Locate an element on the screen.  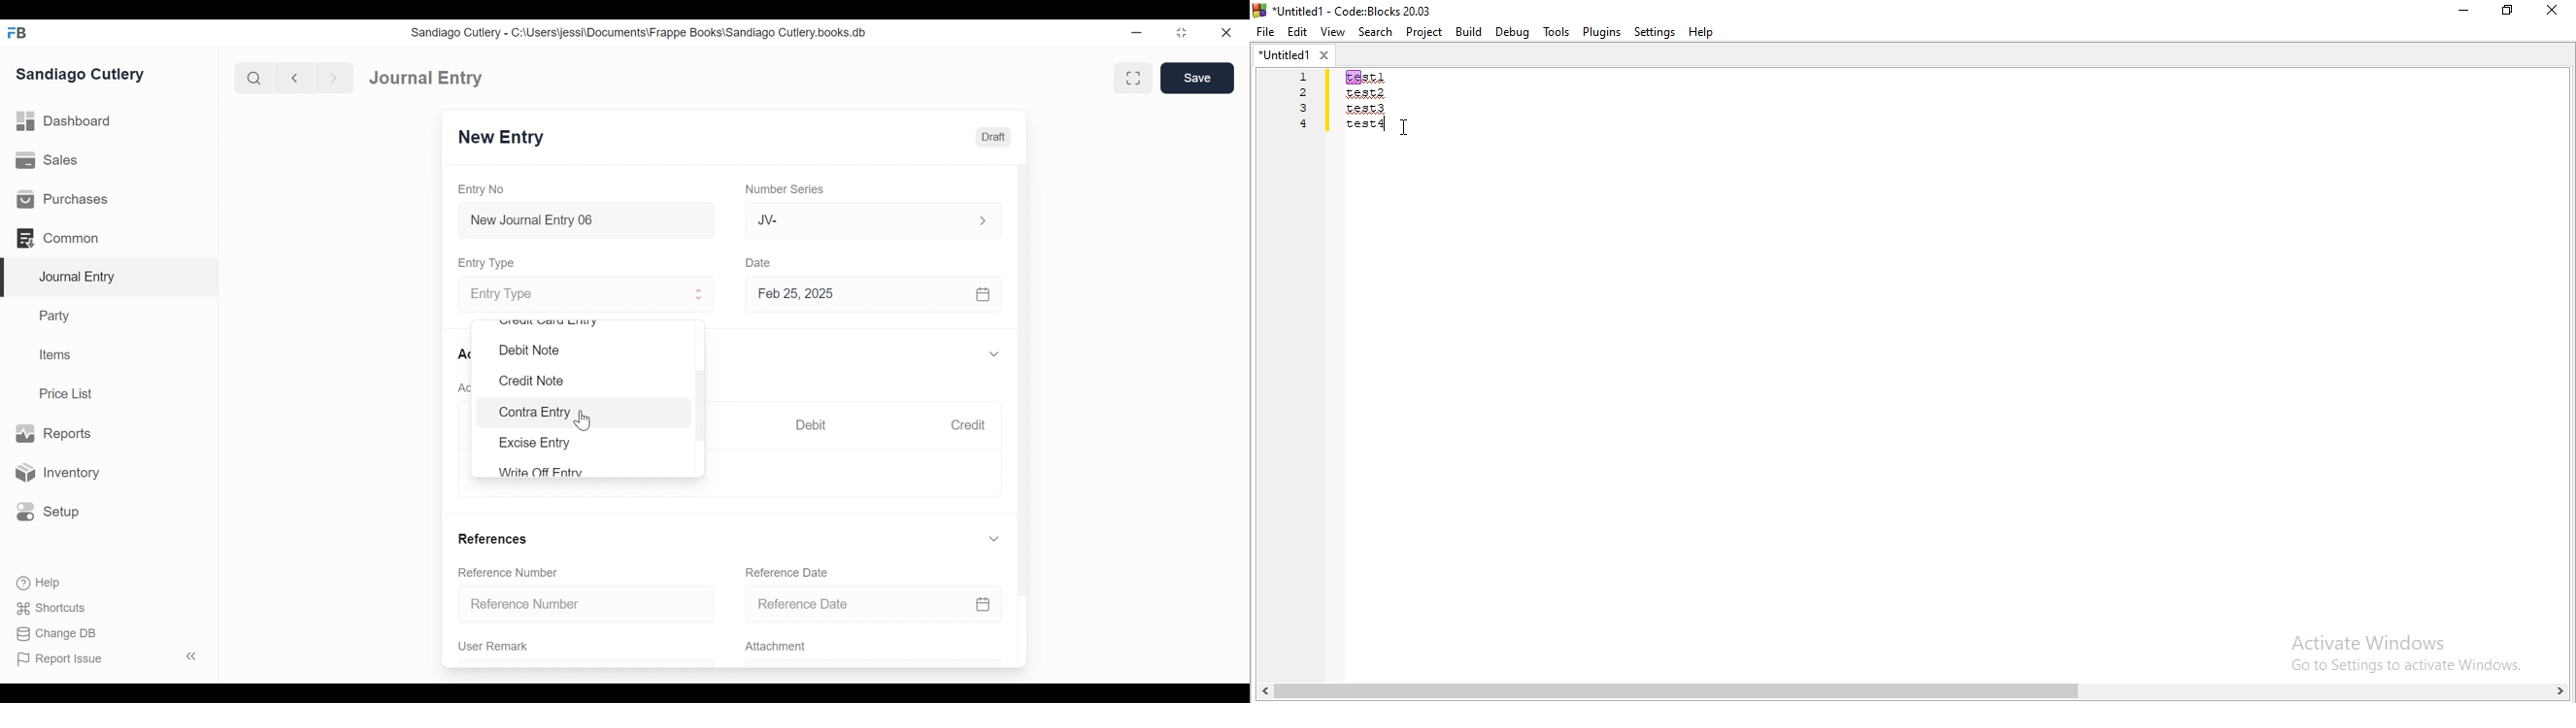
Reference Number is located at coordinates (508, 572).